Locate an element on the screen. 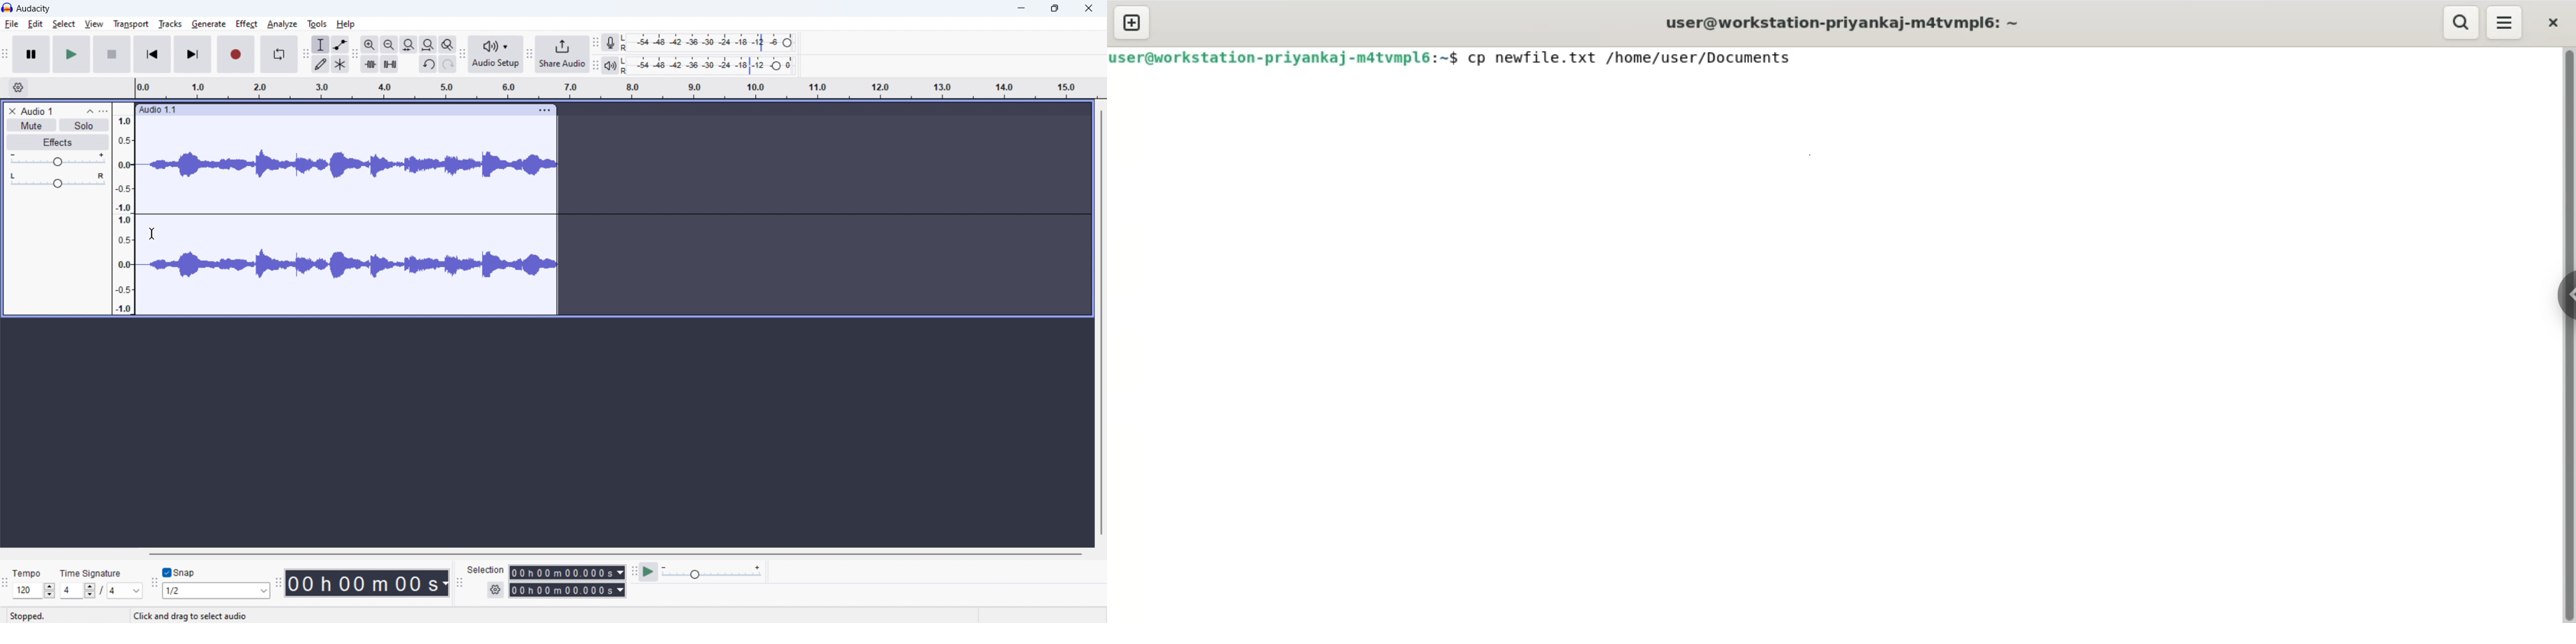 This screenshot has width=2576, height=644. track control panel menu is located at coordinates (103, 111).